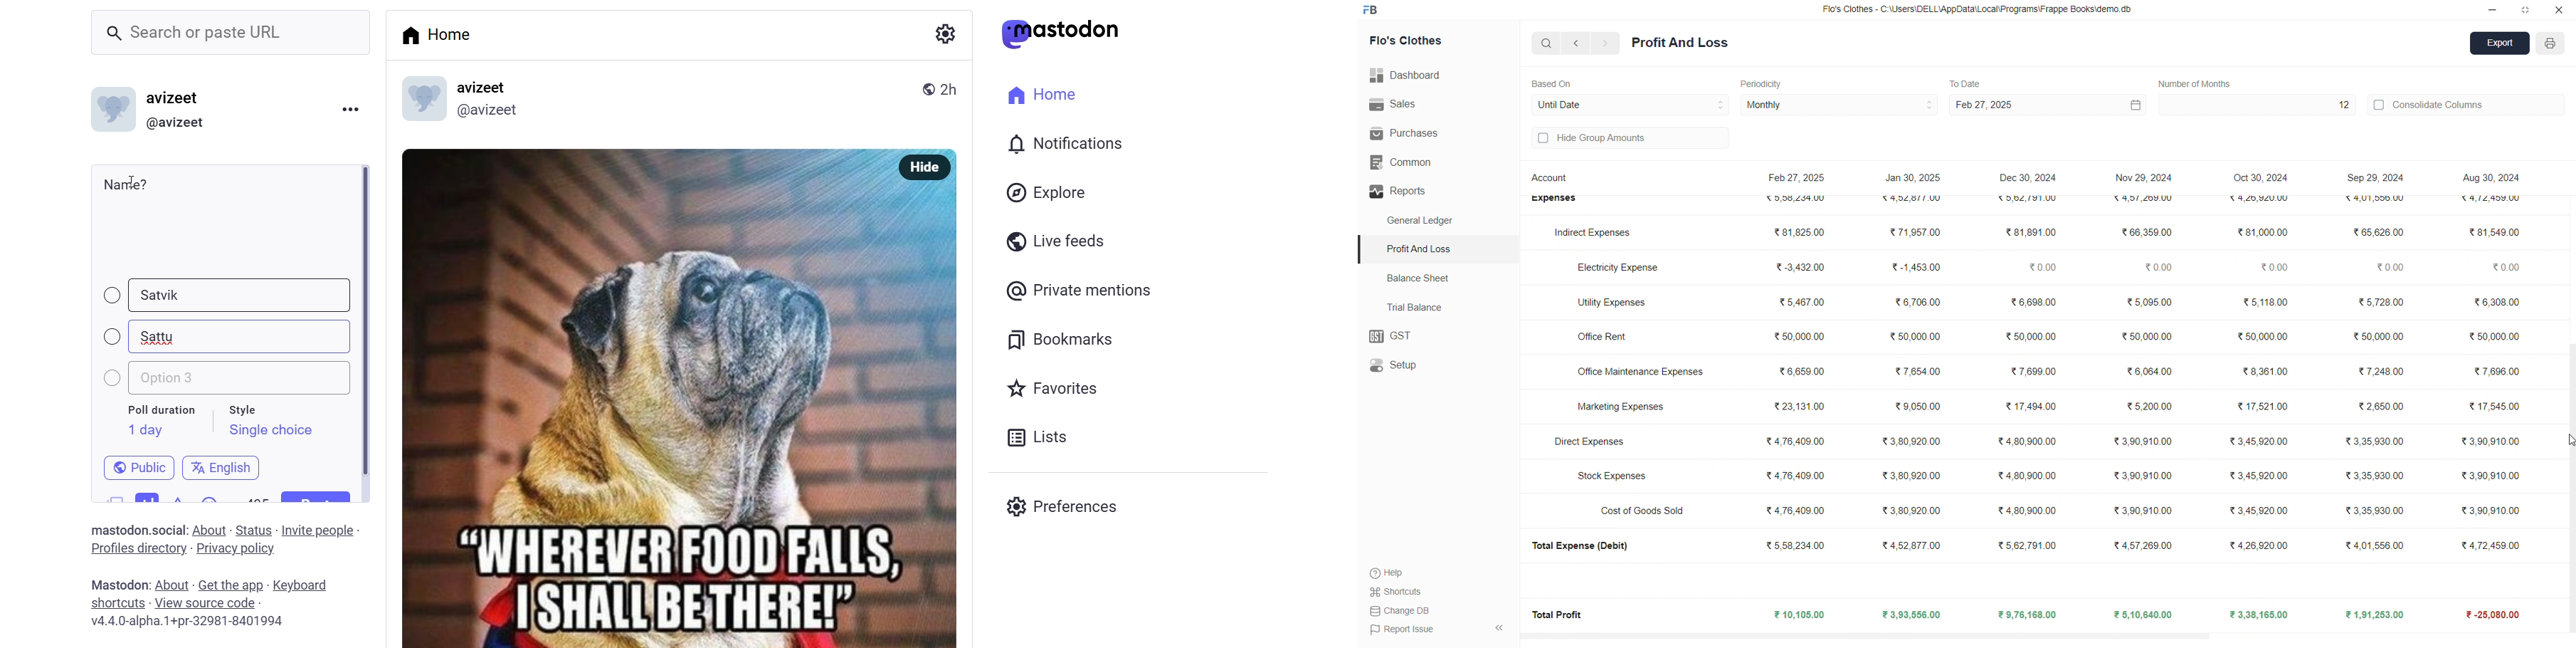  What do you see at coordinates (109, 113) in the screenshot?
I see `id` at bounding box center [109, 113].